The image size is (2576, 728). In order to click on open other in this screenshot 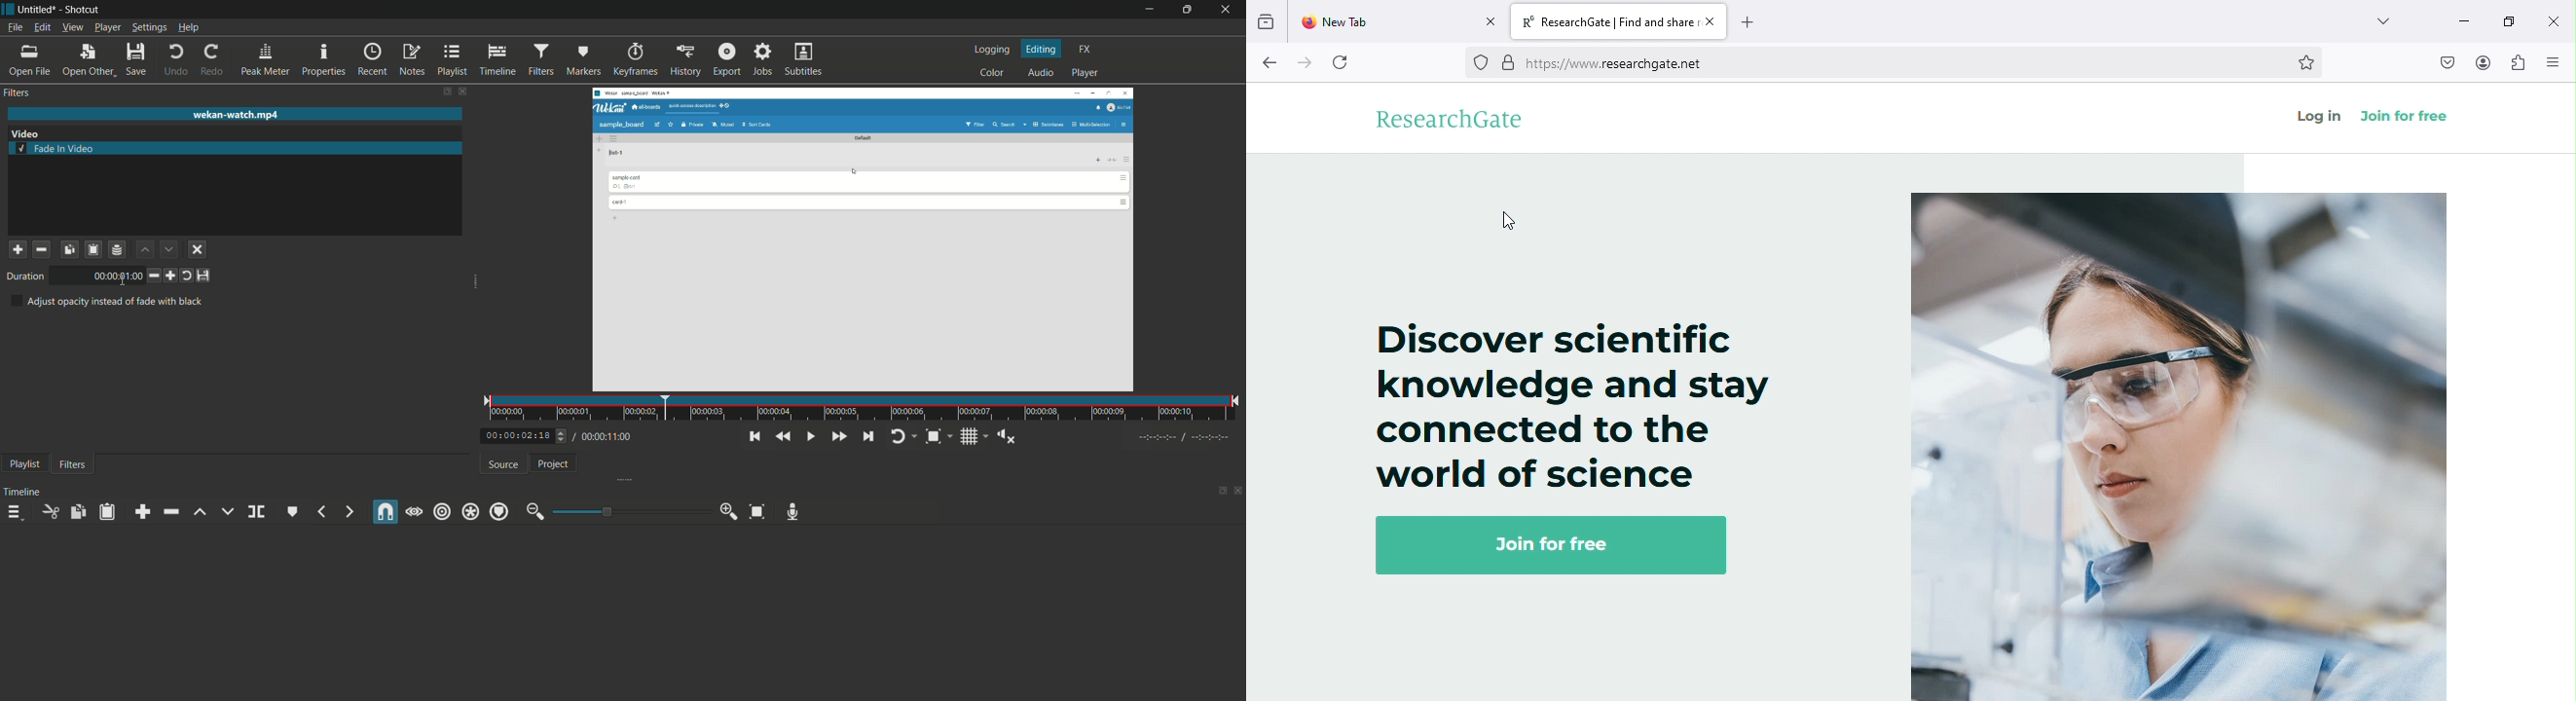, I will do `click(87, 58)`.